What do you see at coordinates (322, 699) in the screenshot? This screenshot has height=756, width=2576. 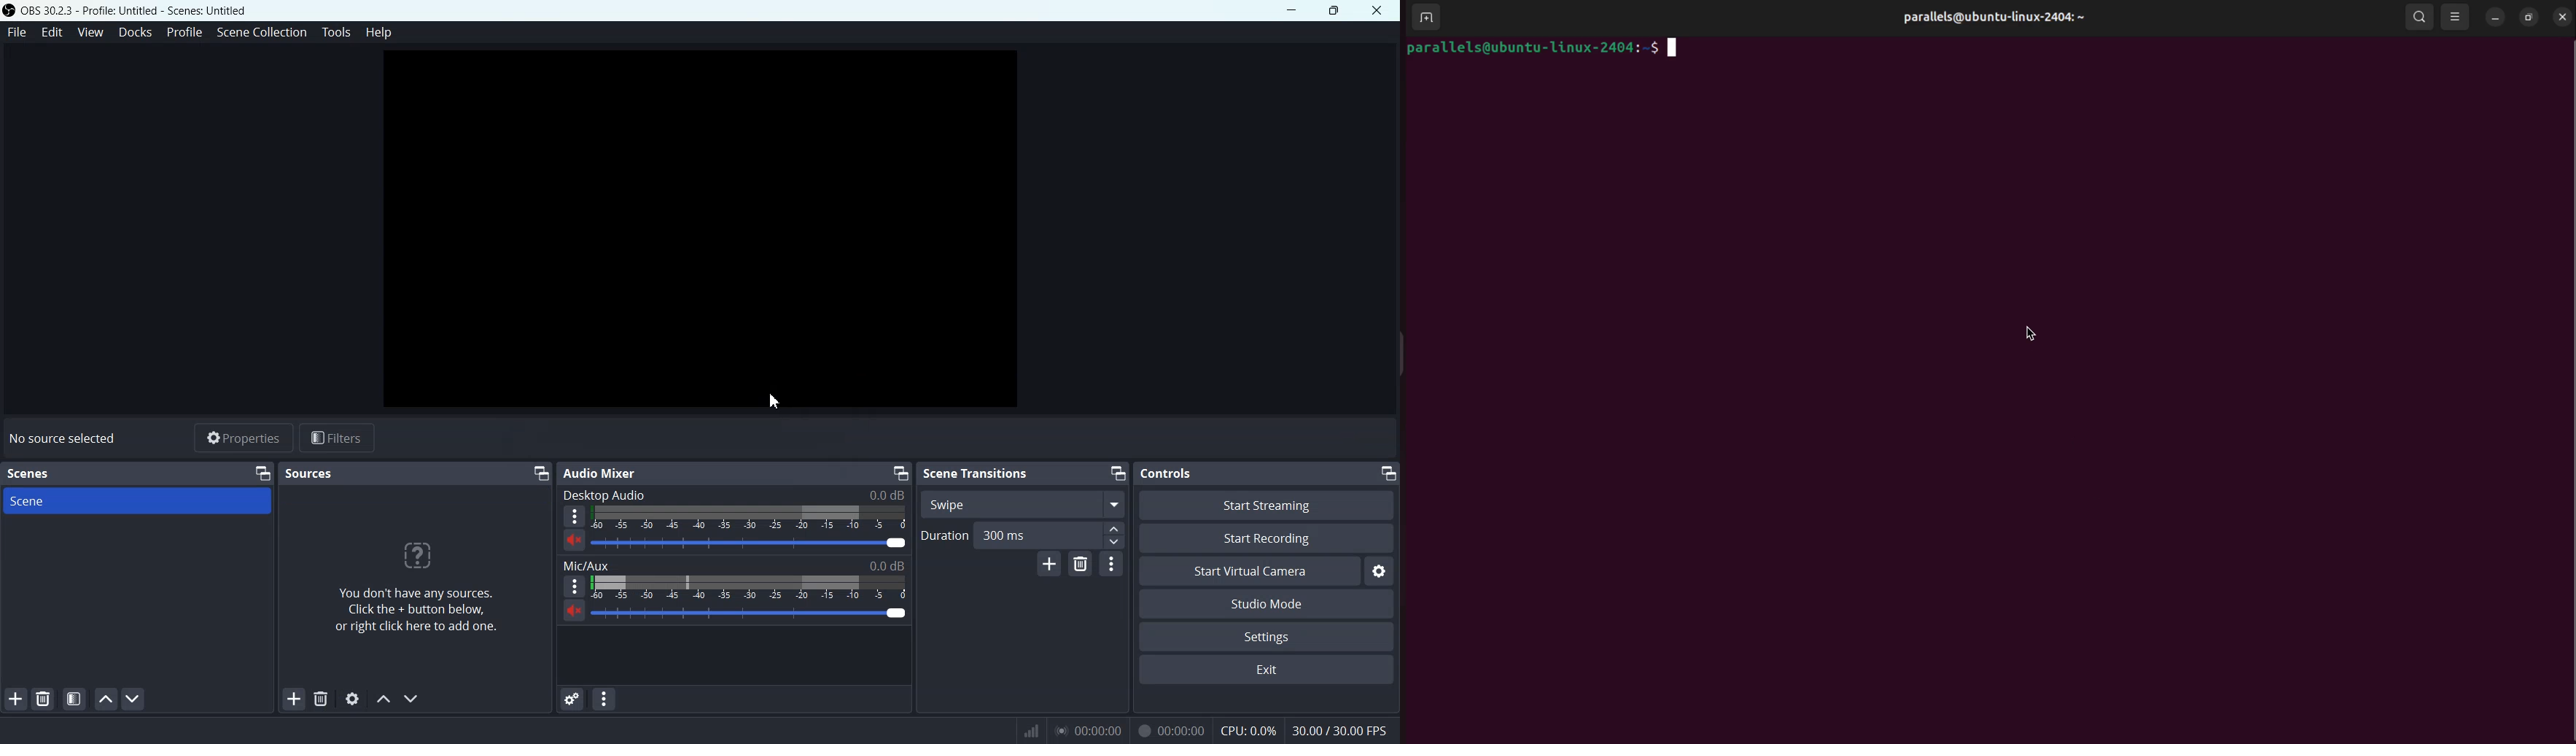 I see `Remove selected Source` at bounding box center [322, 699].